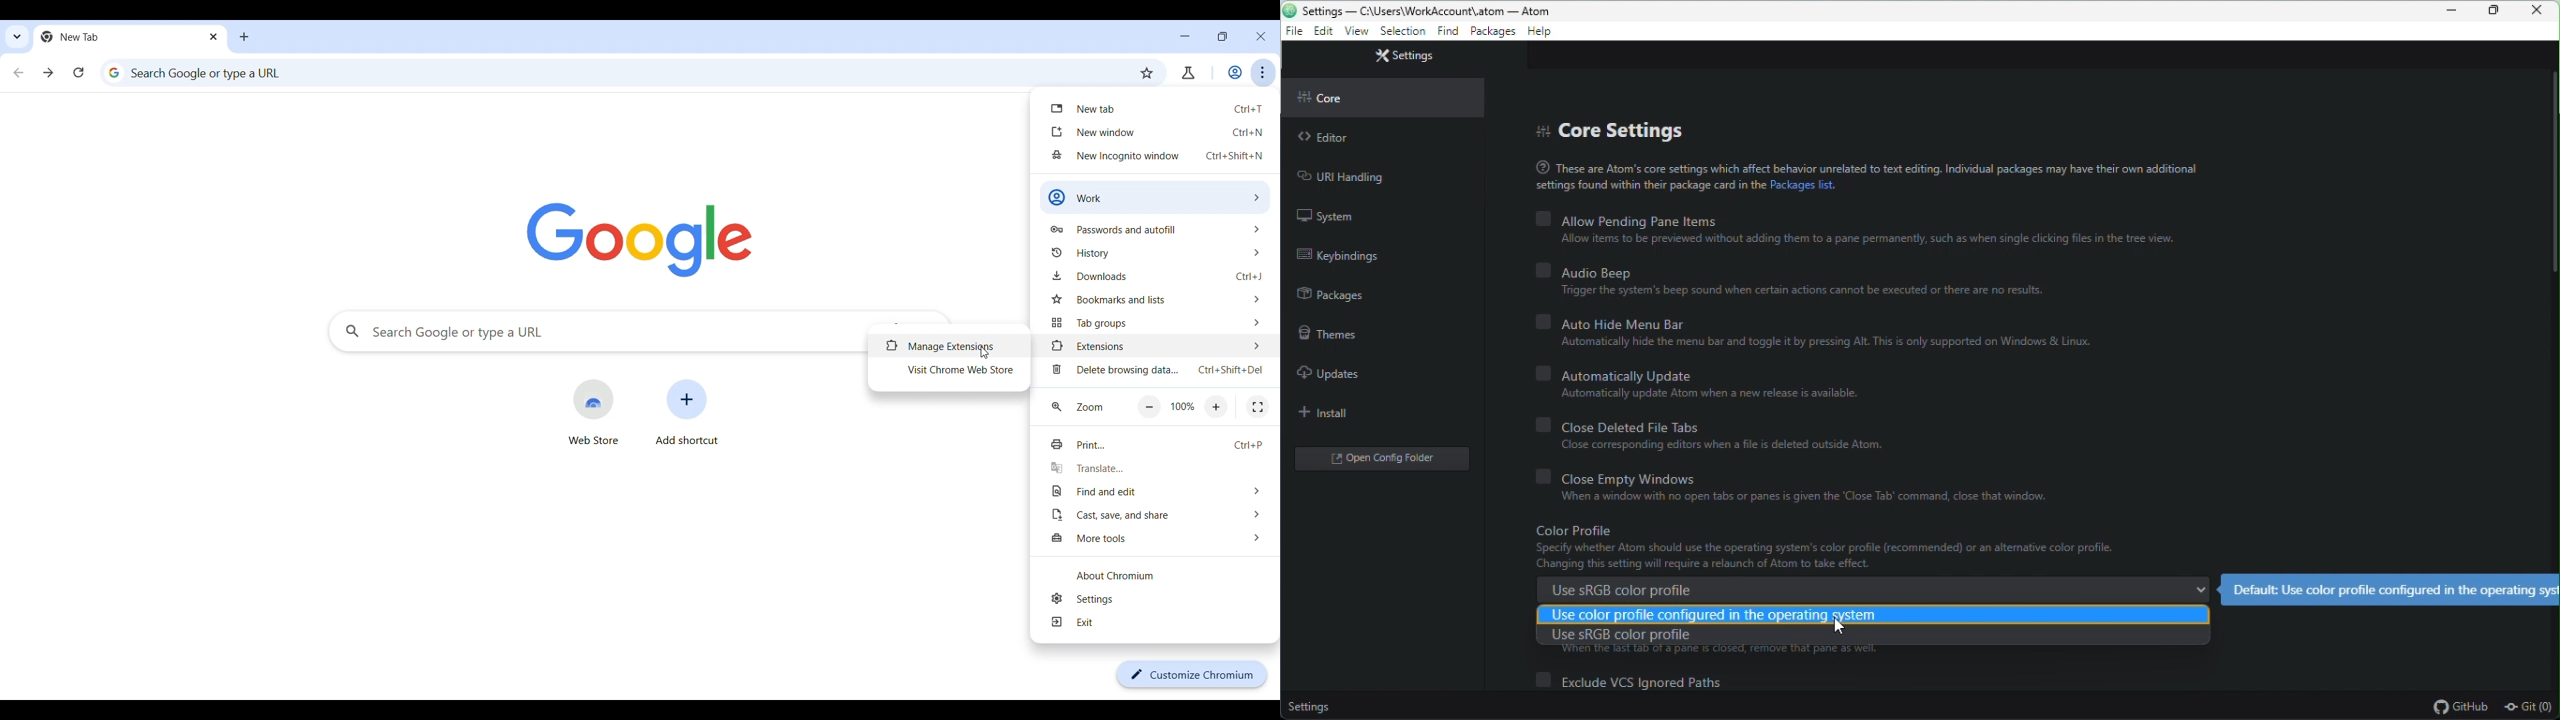 Image resolution: width=2576 pixels, height=728 pixels. I want to click on cursor, so click(1839, 627).